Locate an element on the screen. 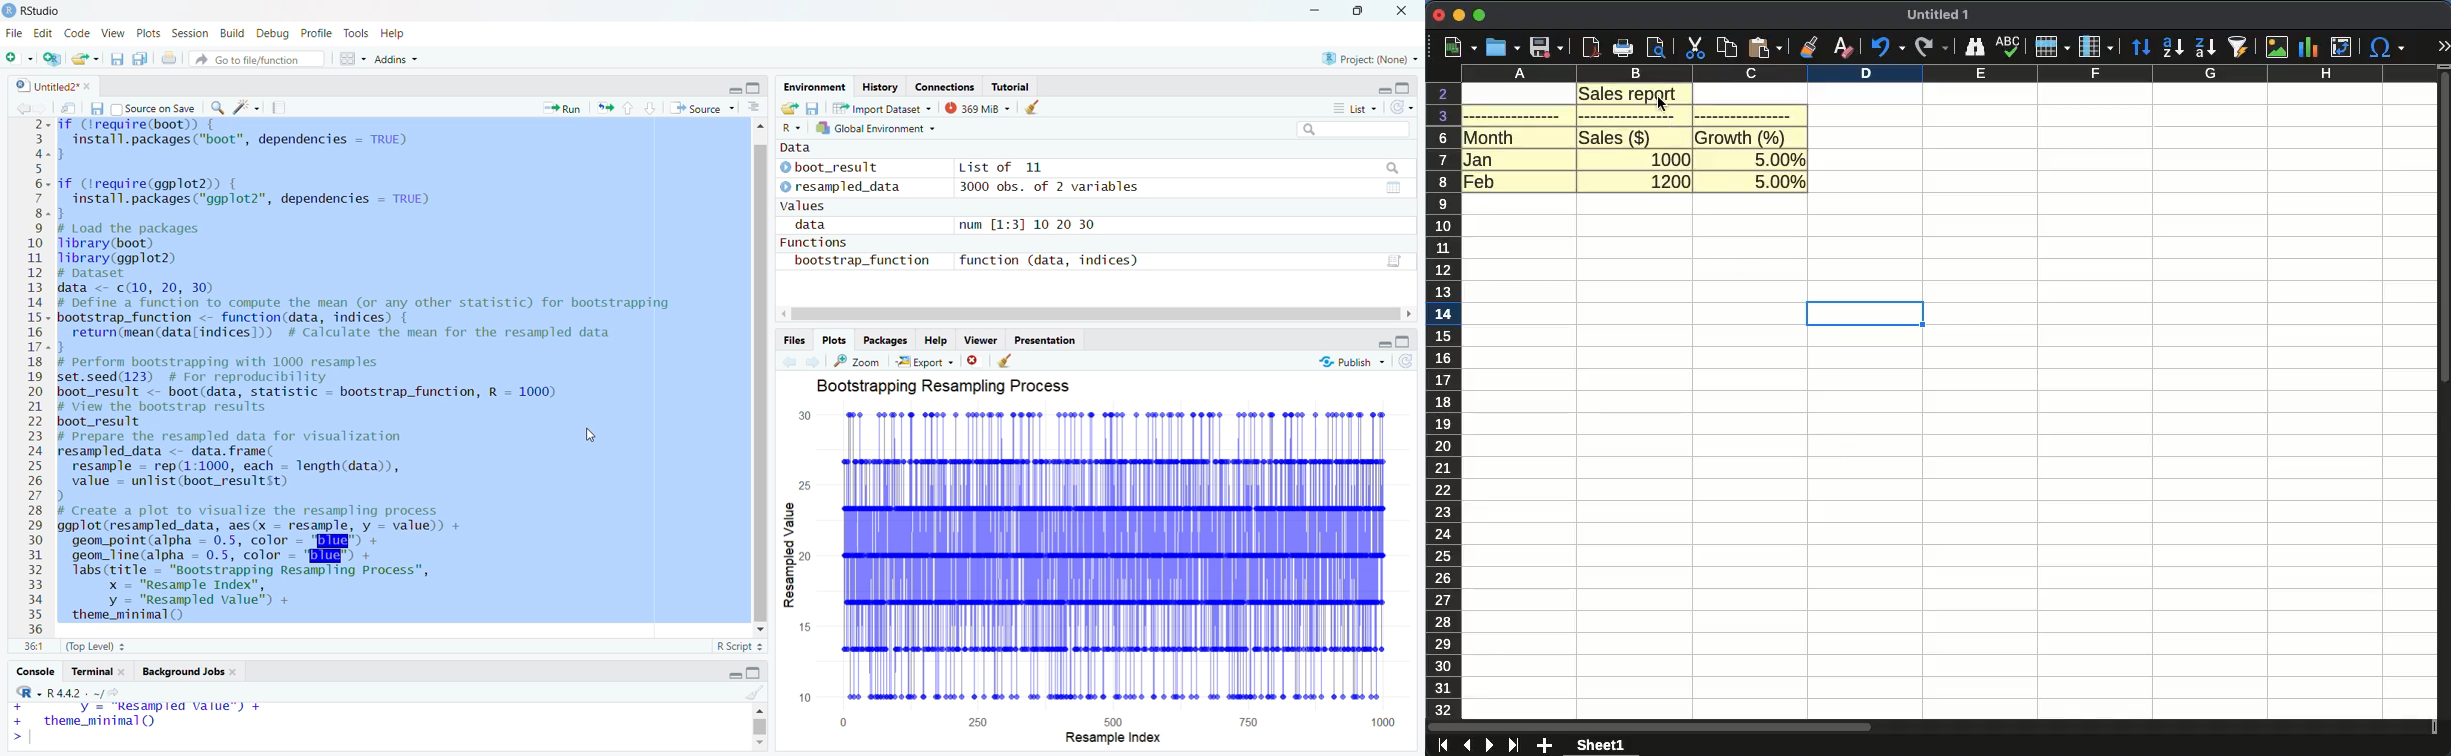 This screenshot has height=756, width=2464. ®) Project: (None) ~ is located at coordinates (1370, 58).